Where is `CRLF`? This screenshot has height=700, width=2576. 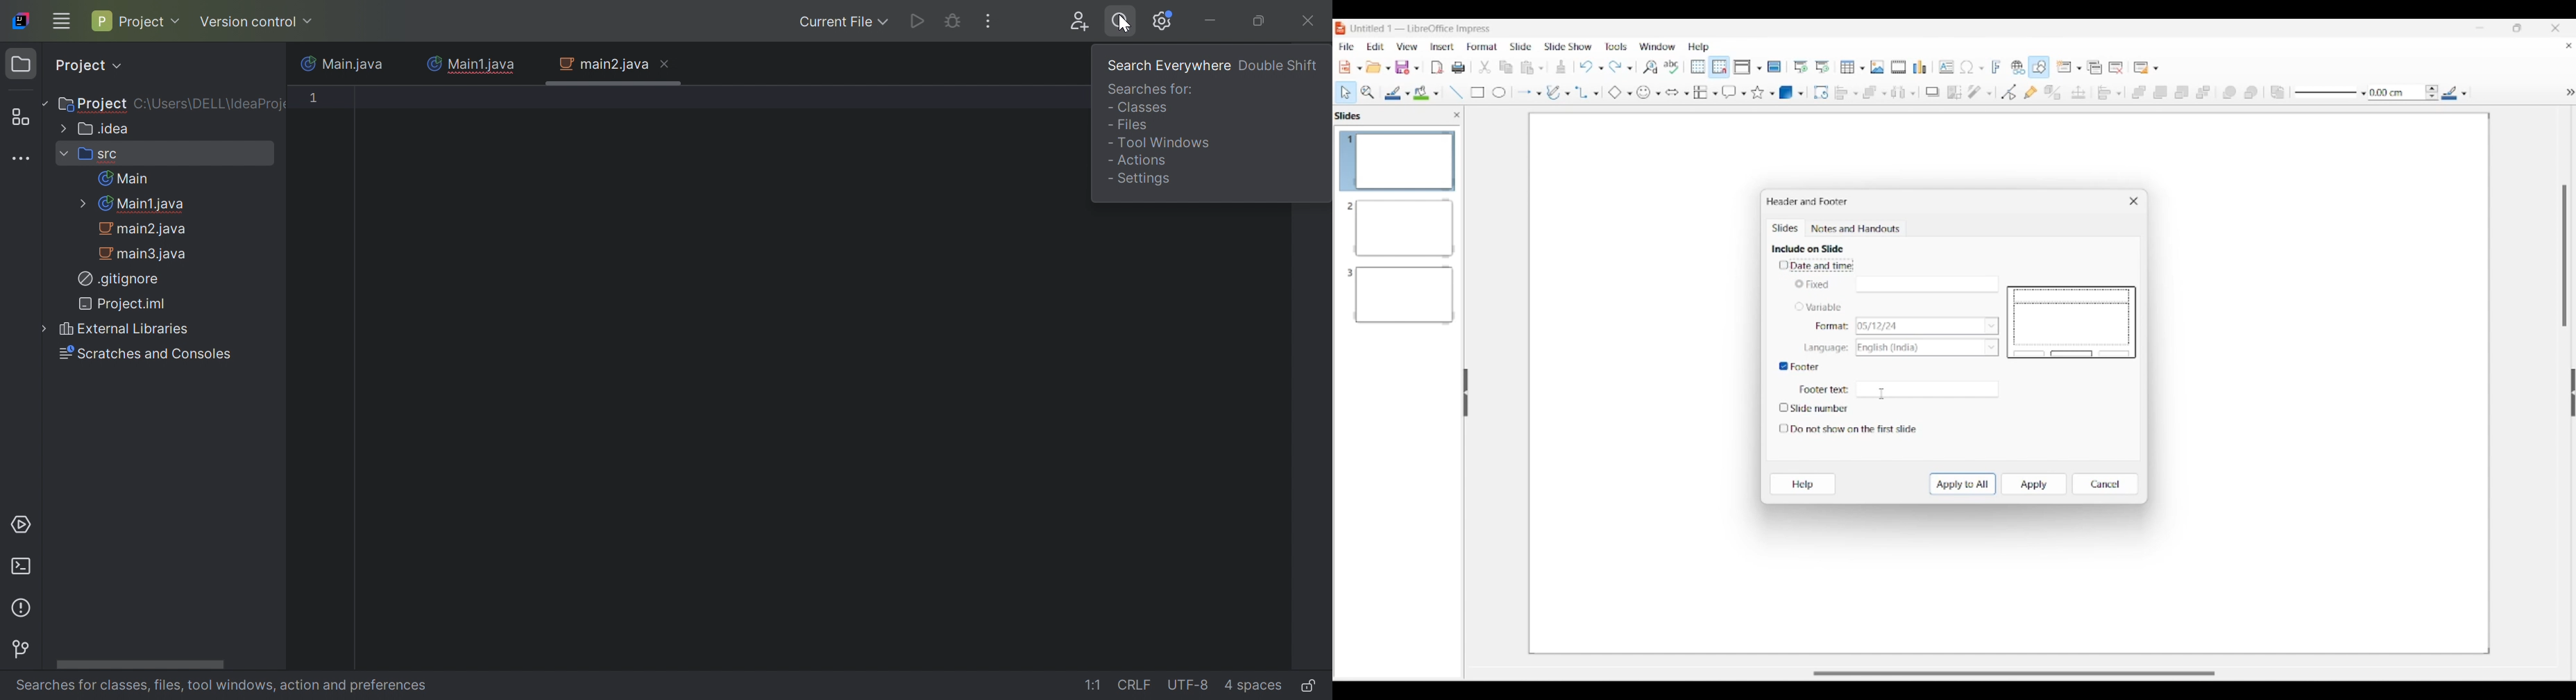 CRLF is located at coordinates (1135, 687).